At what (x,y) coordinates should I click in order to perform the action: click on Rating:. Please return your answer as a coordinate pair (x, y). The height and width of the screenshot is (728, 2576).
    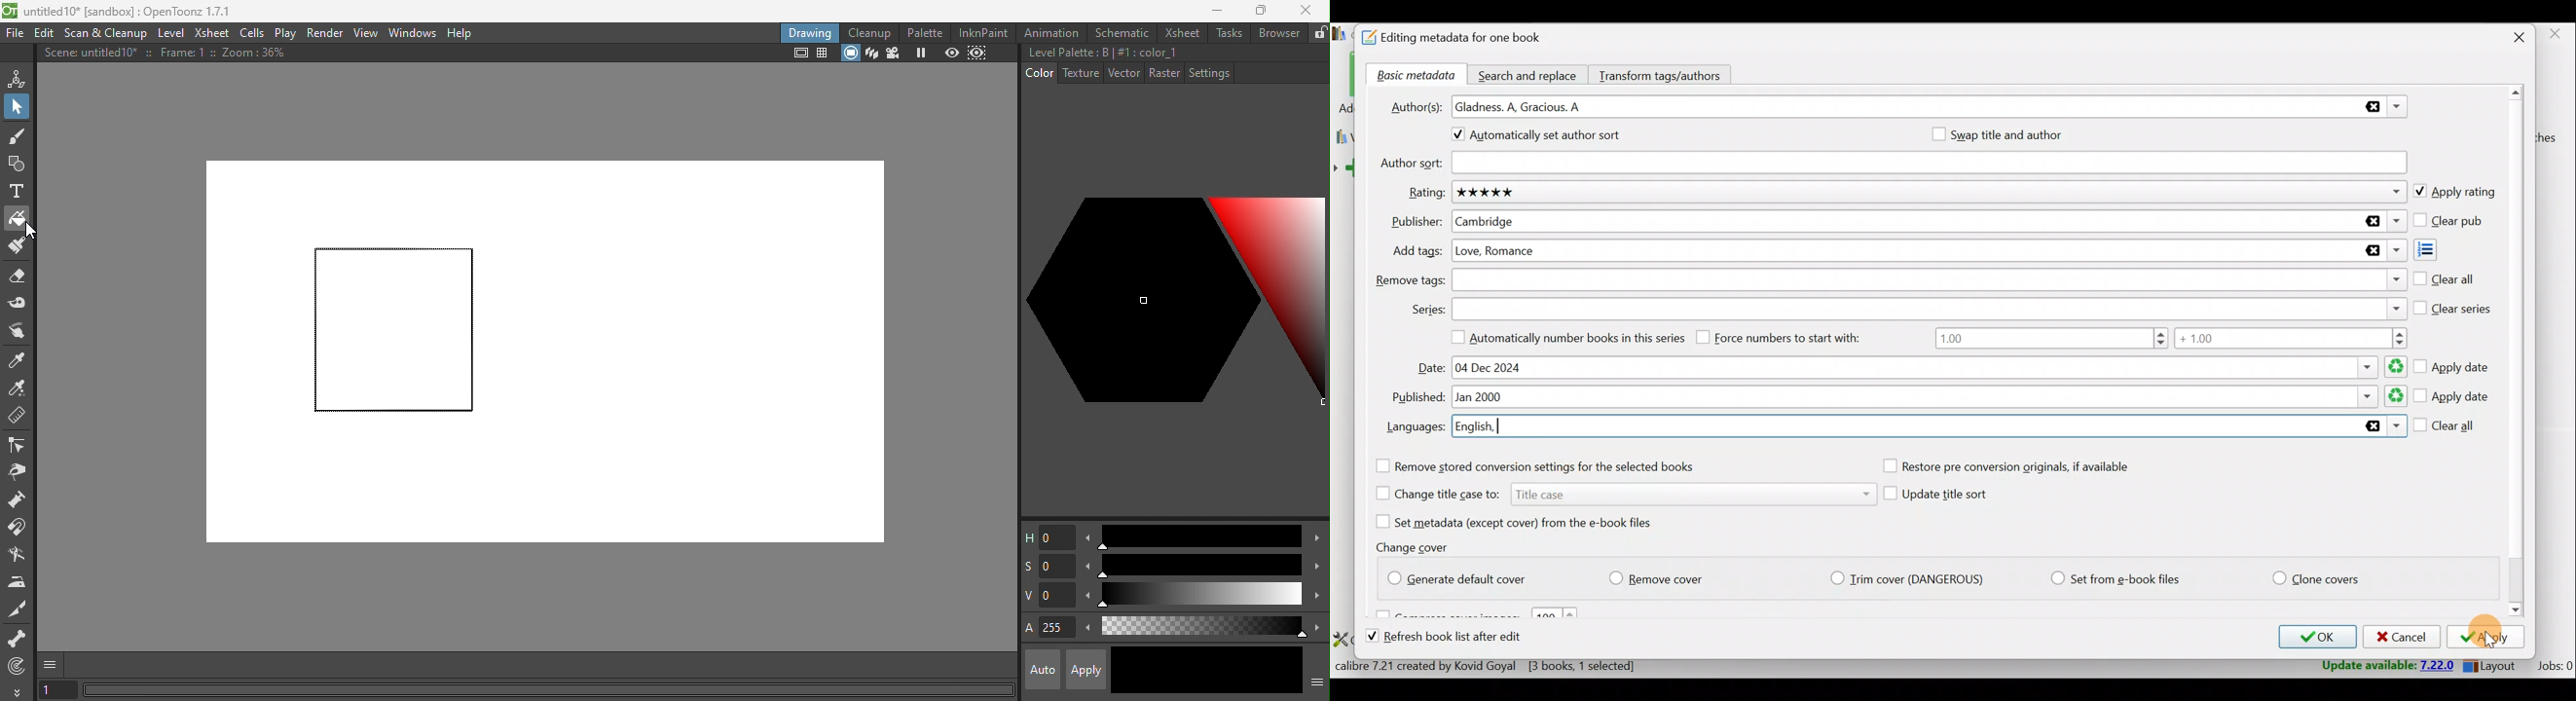
    Looking at the image, I should click on (1426, 193).